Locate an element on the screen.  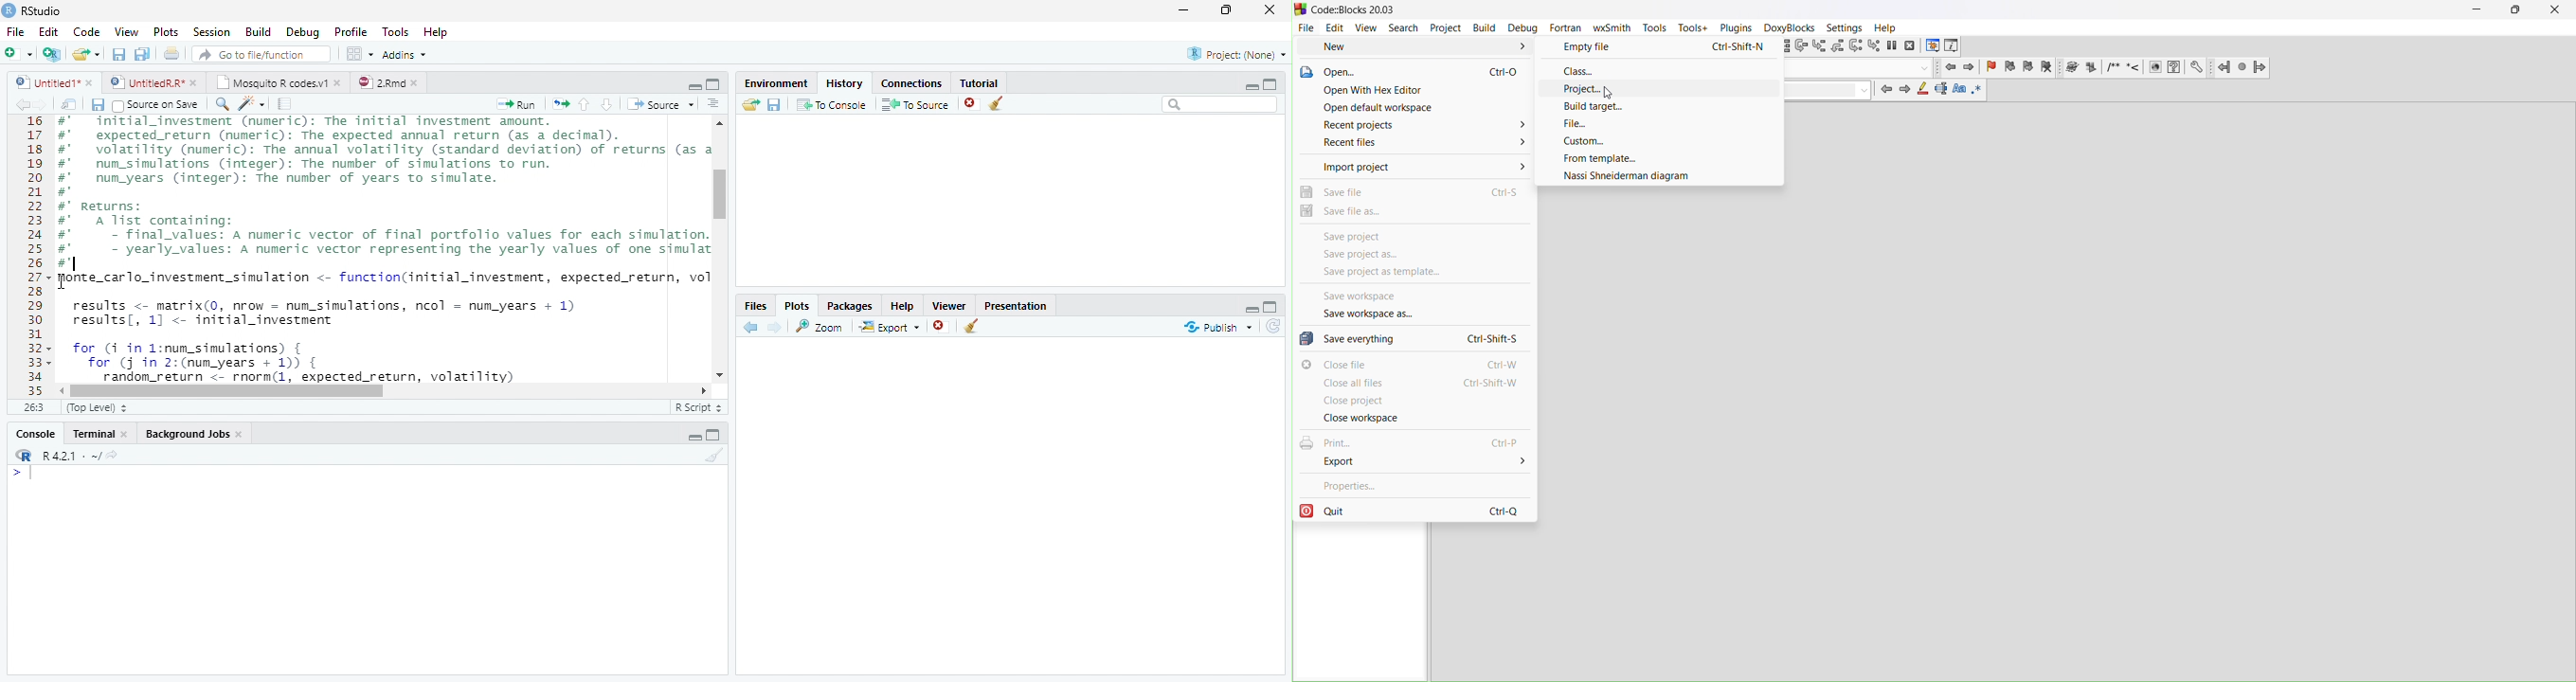
Re-run the previous code region is located at coordinates (559, 104).